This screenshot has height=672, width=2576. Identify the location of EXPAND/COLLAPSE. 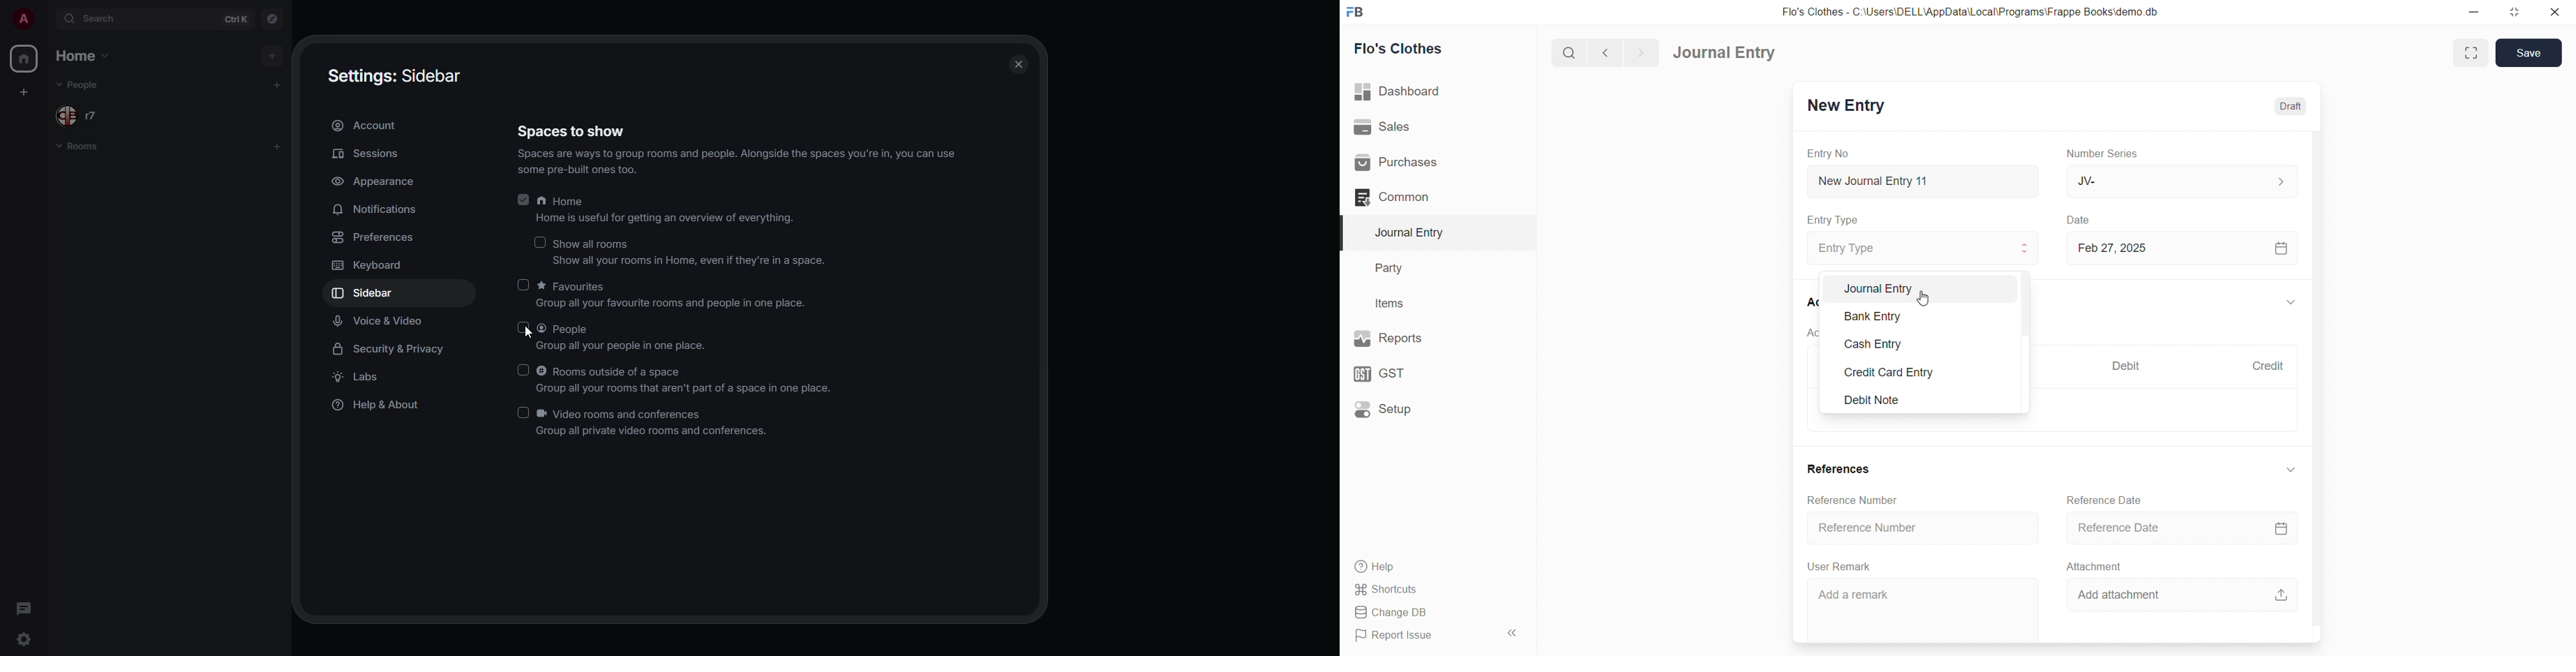
(2291, 472).